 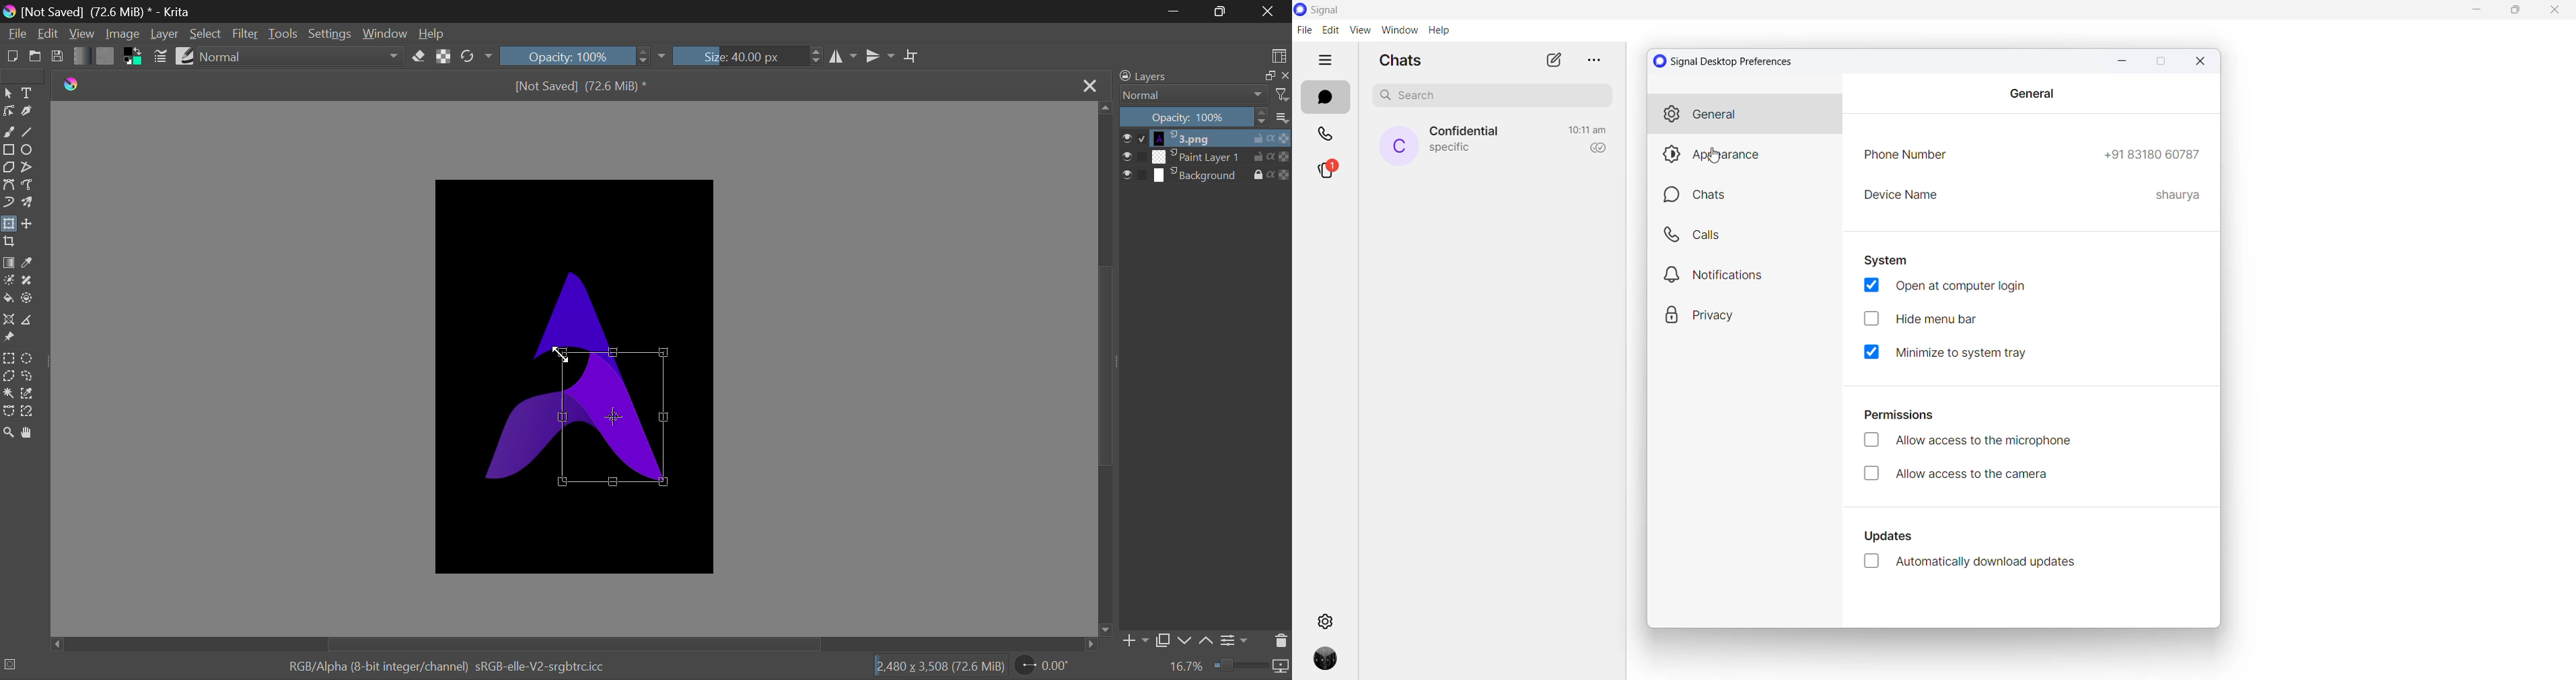 I want to click on Add Layer, so click(x=1135, y=641).